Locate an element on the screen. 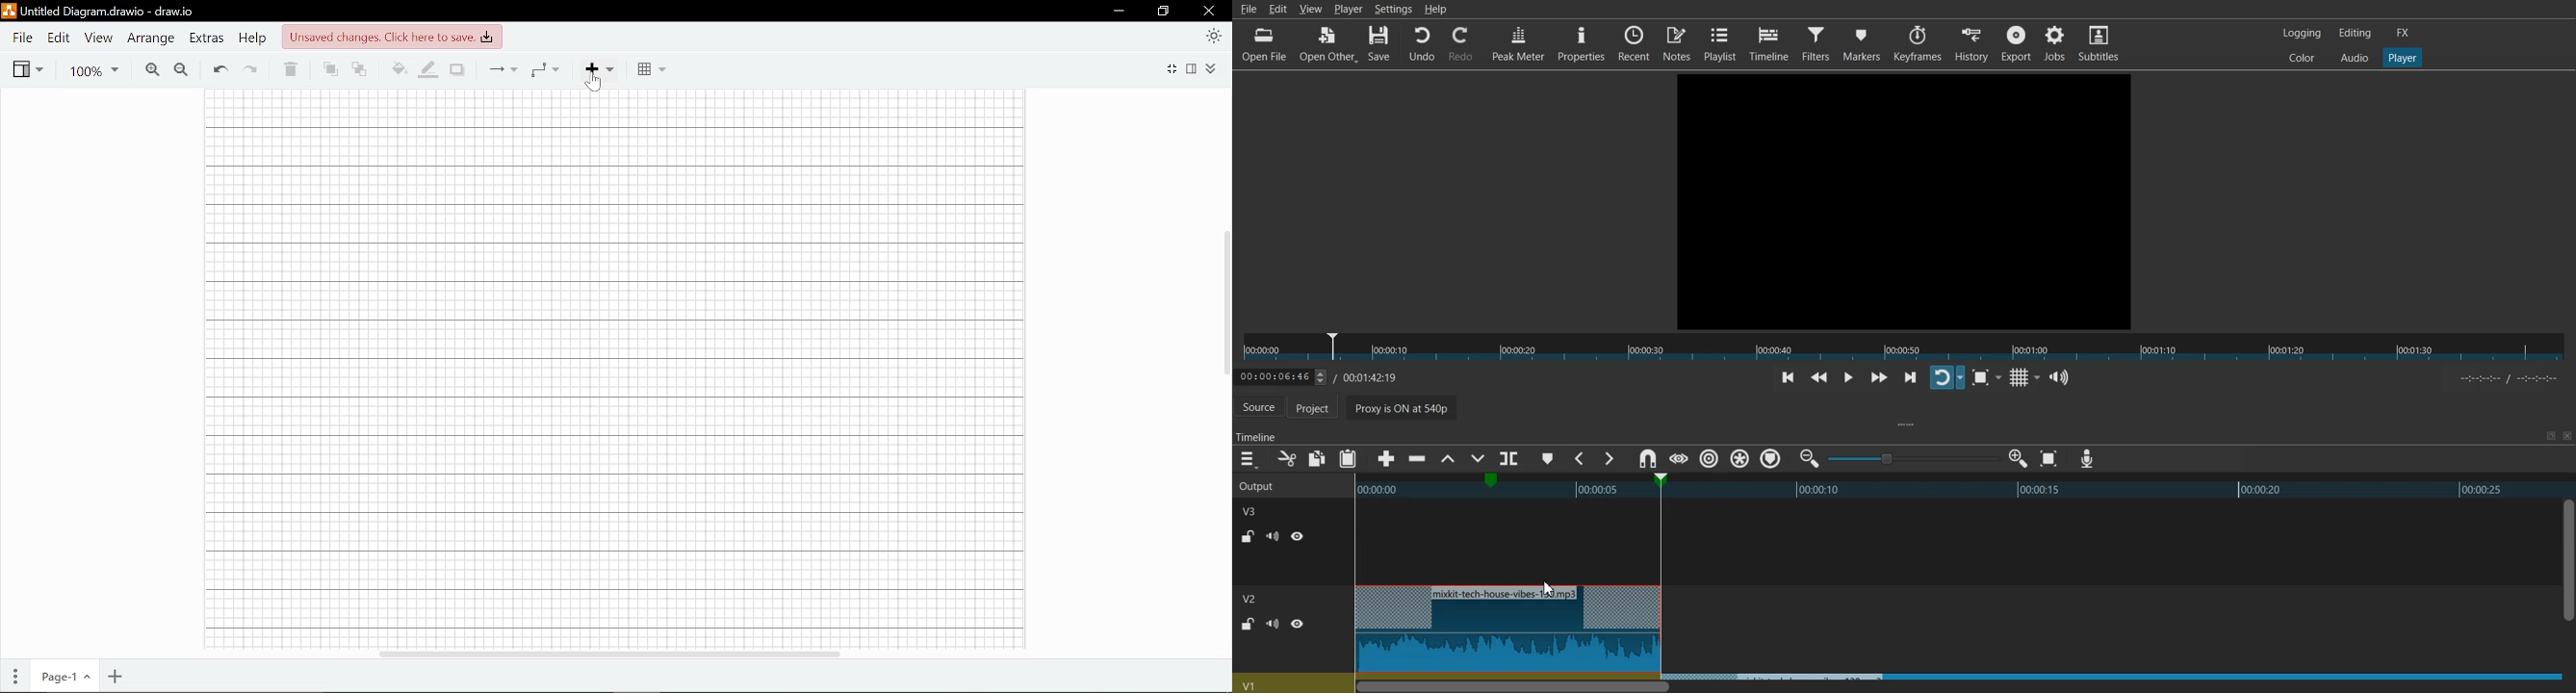  Record audio is located at coordinates (2086, 459).